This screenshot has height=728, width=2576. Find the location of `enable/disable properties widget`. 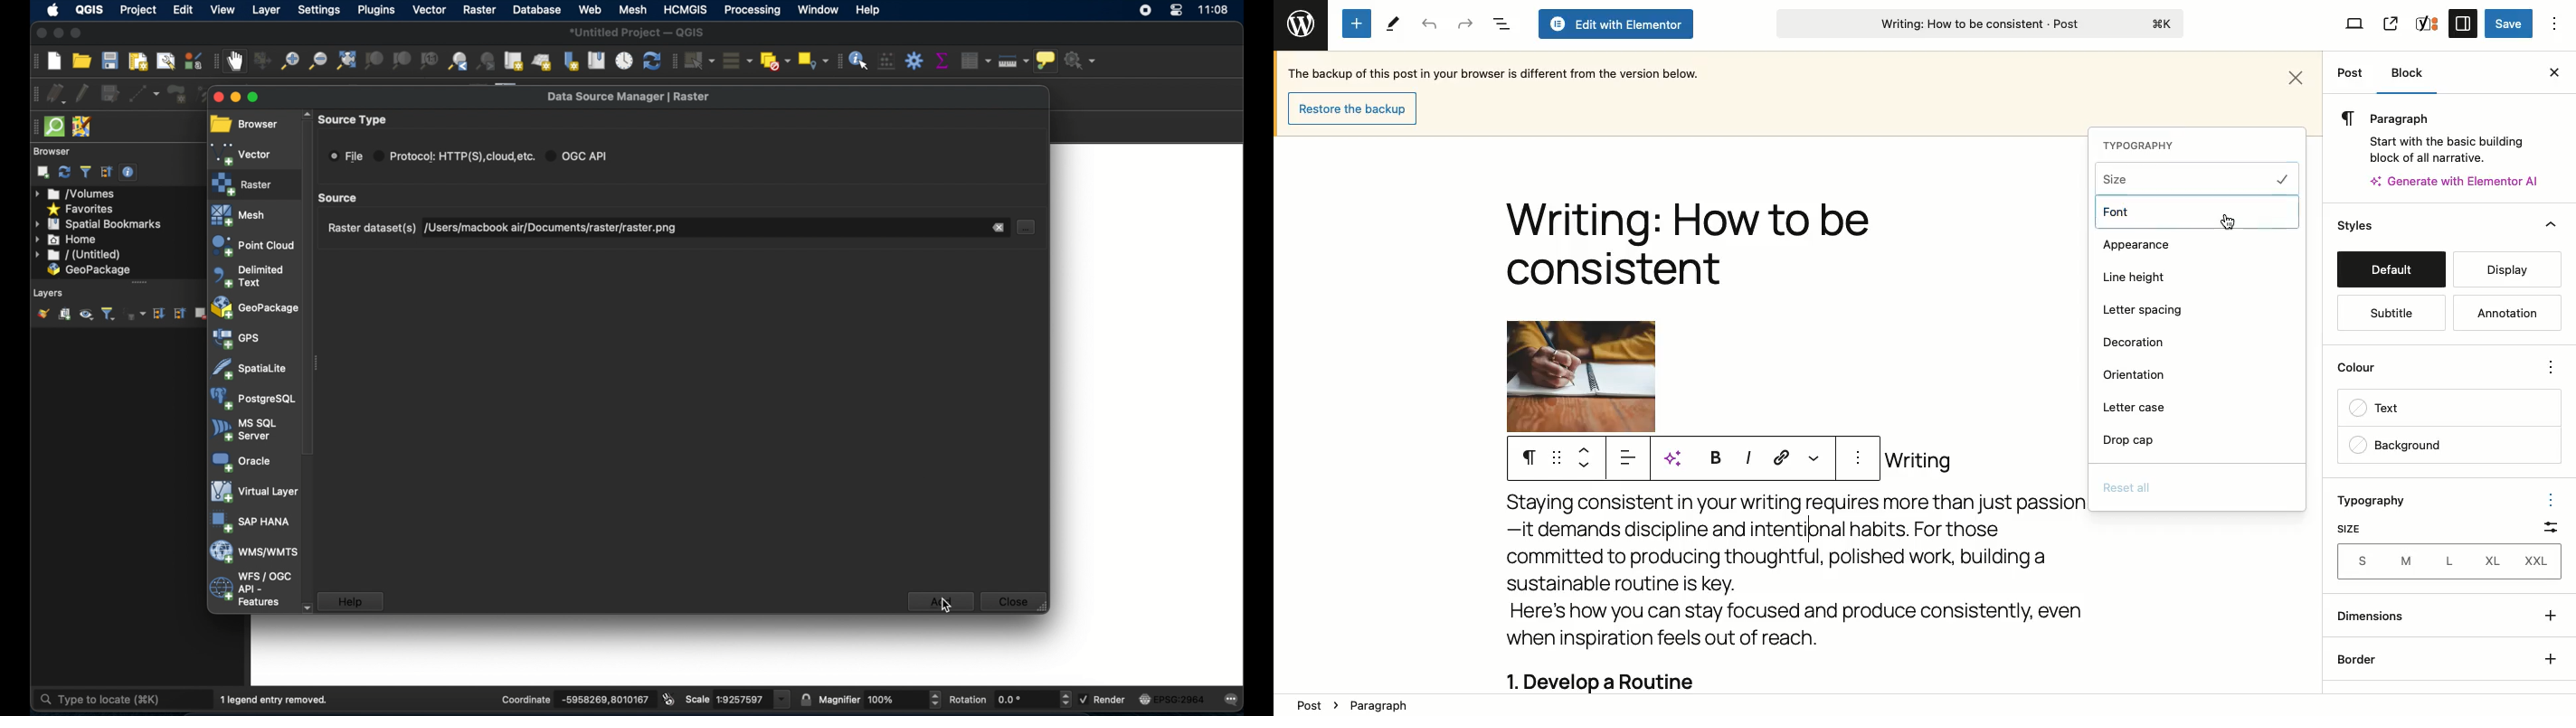

enable/disable properties widget is located at coordinates (130, 172).